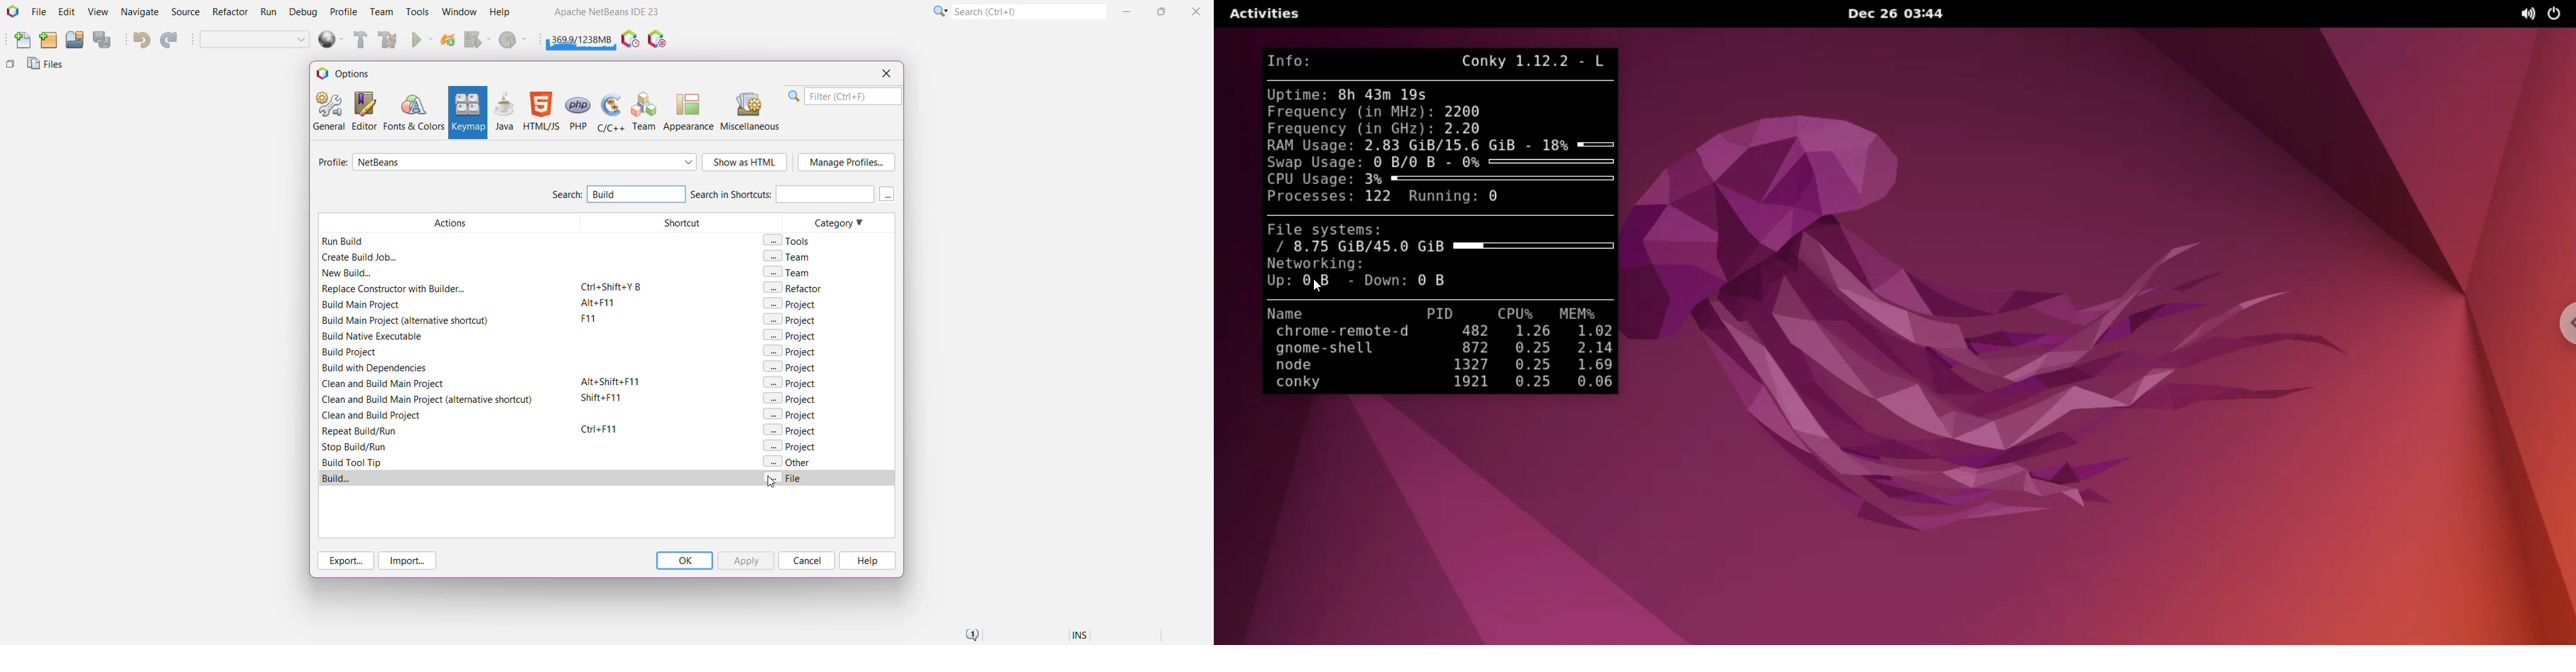  Describe the element at coordinates (689, 111) in the screenshot. I see `Appearance` at that location.